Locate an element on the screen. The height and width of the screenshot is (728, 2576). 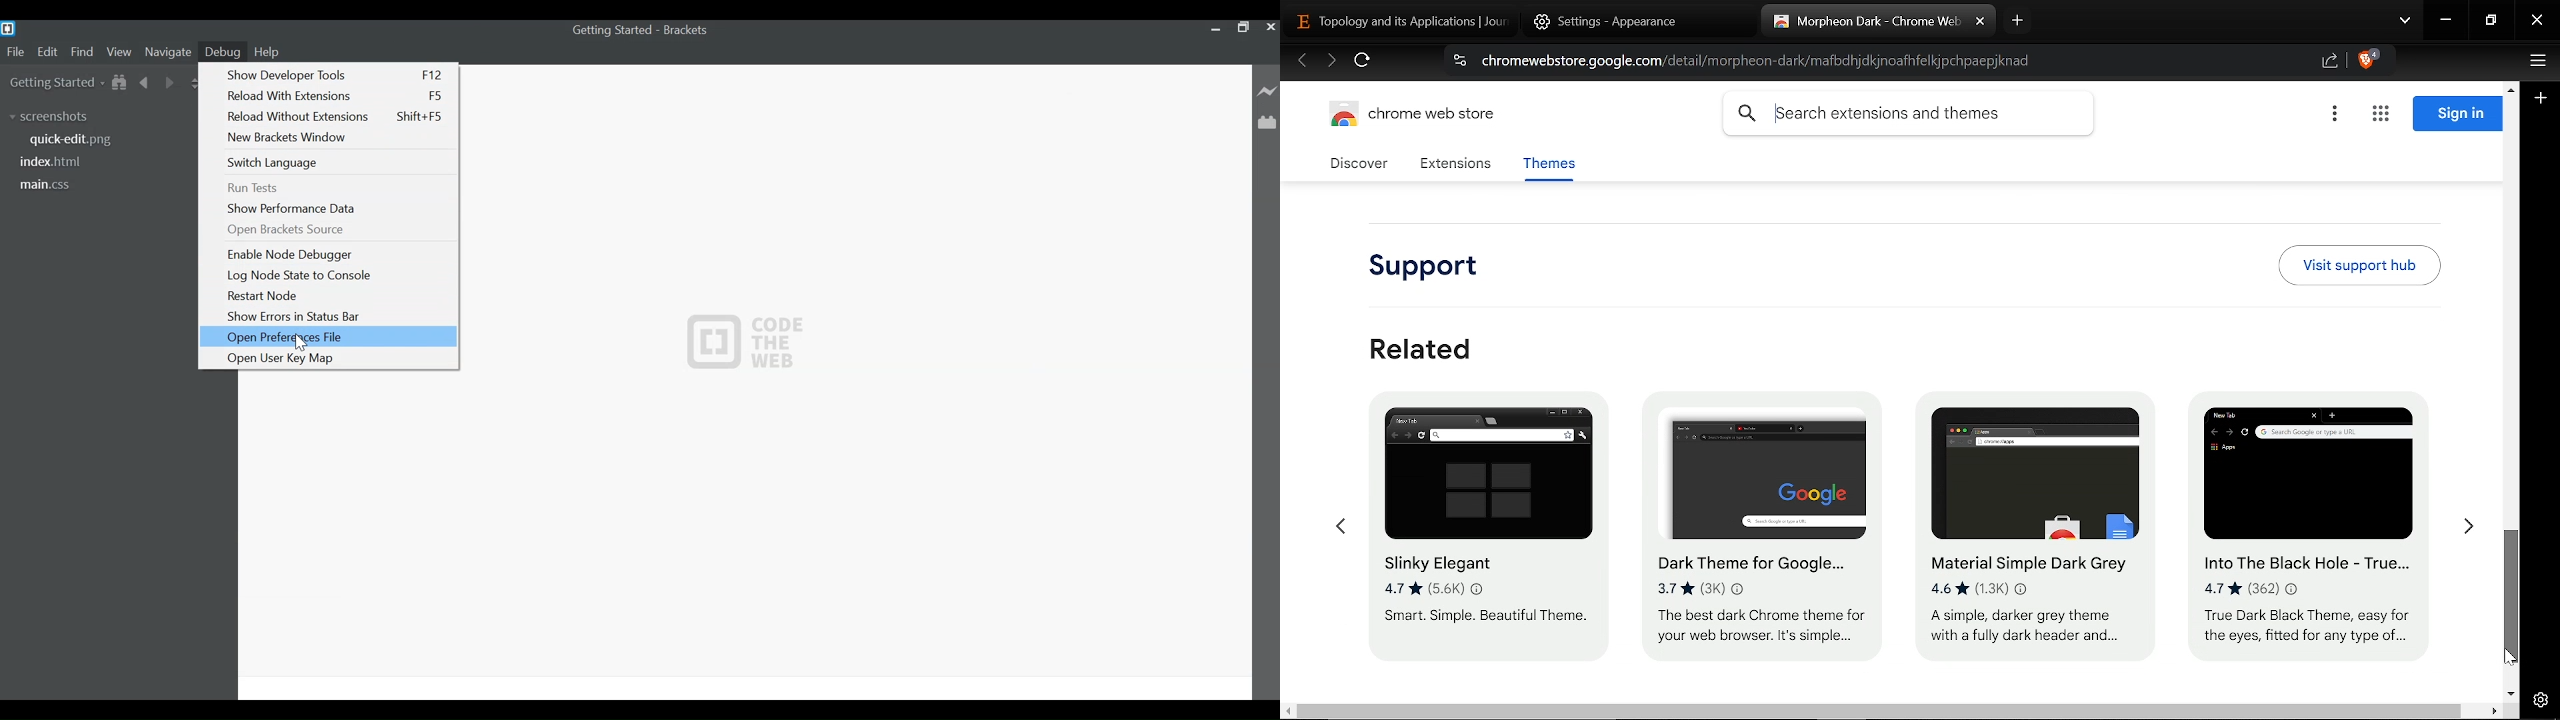
REstore down is located at coordinates (2493, 21).